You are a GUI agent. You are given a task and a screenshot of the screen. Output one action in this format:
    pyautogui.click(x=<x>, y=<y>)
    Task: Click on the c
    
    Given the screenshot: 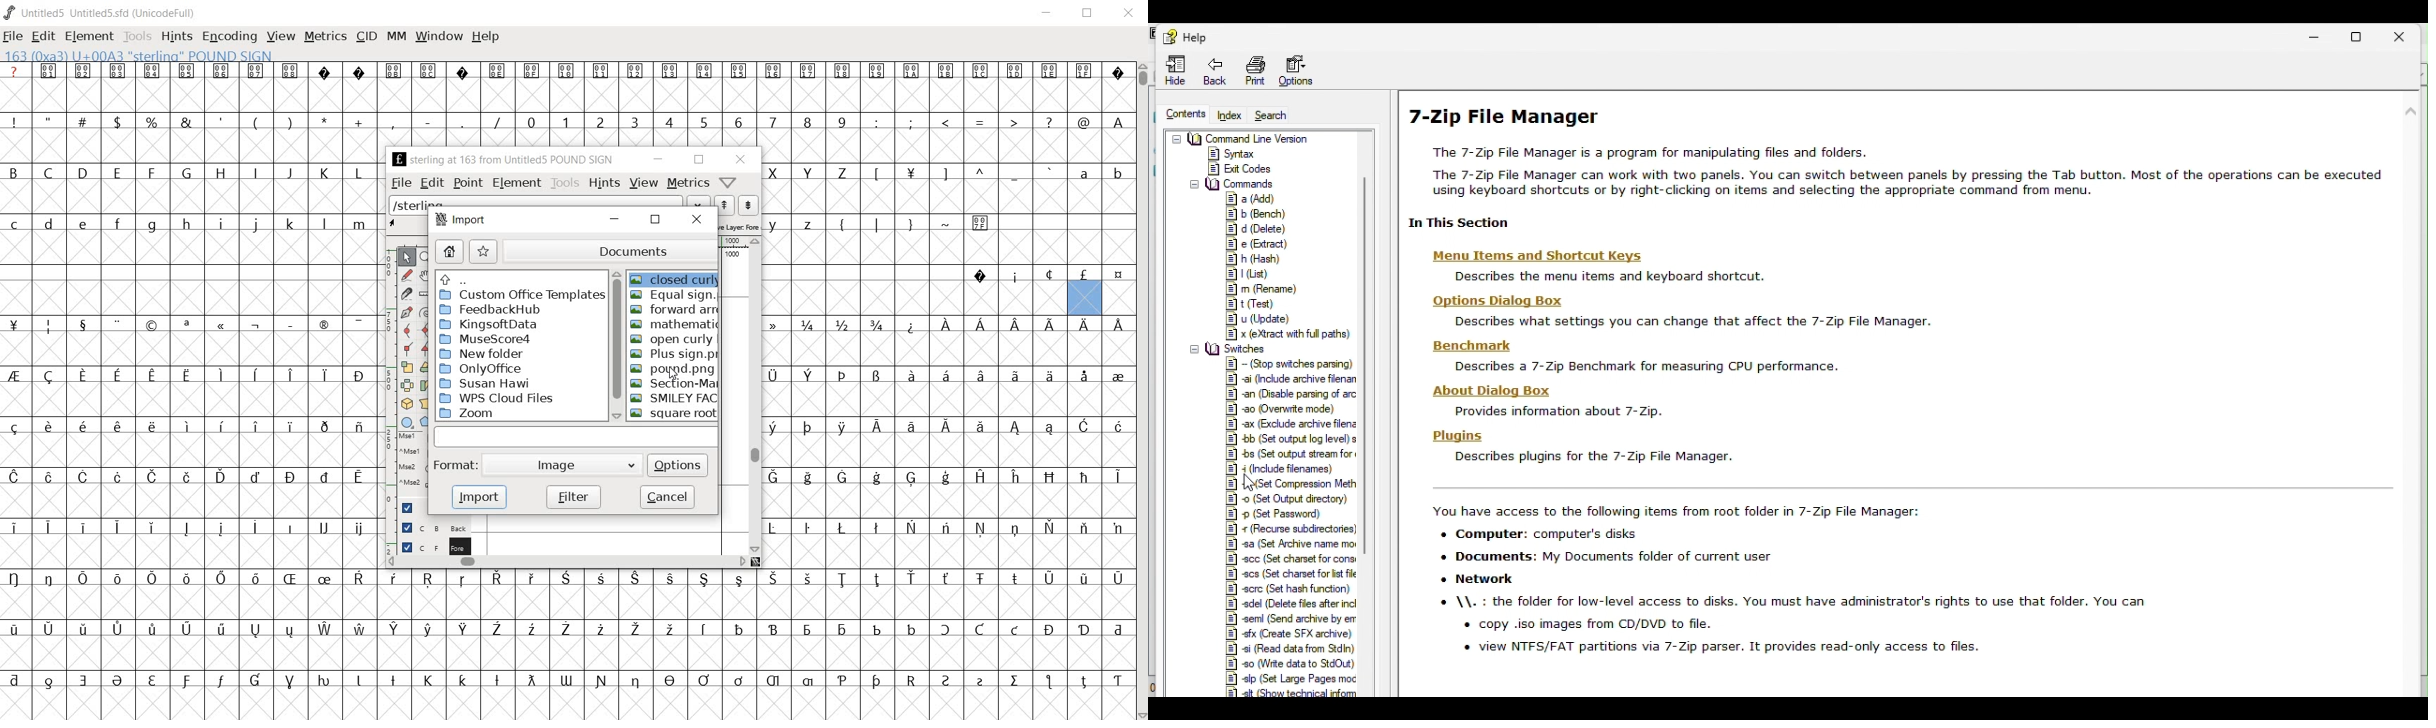 What is the action you would take?
    pyautogui.click(x=15, y=224)
    